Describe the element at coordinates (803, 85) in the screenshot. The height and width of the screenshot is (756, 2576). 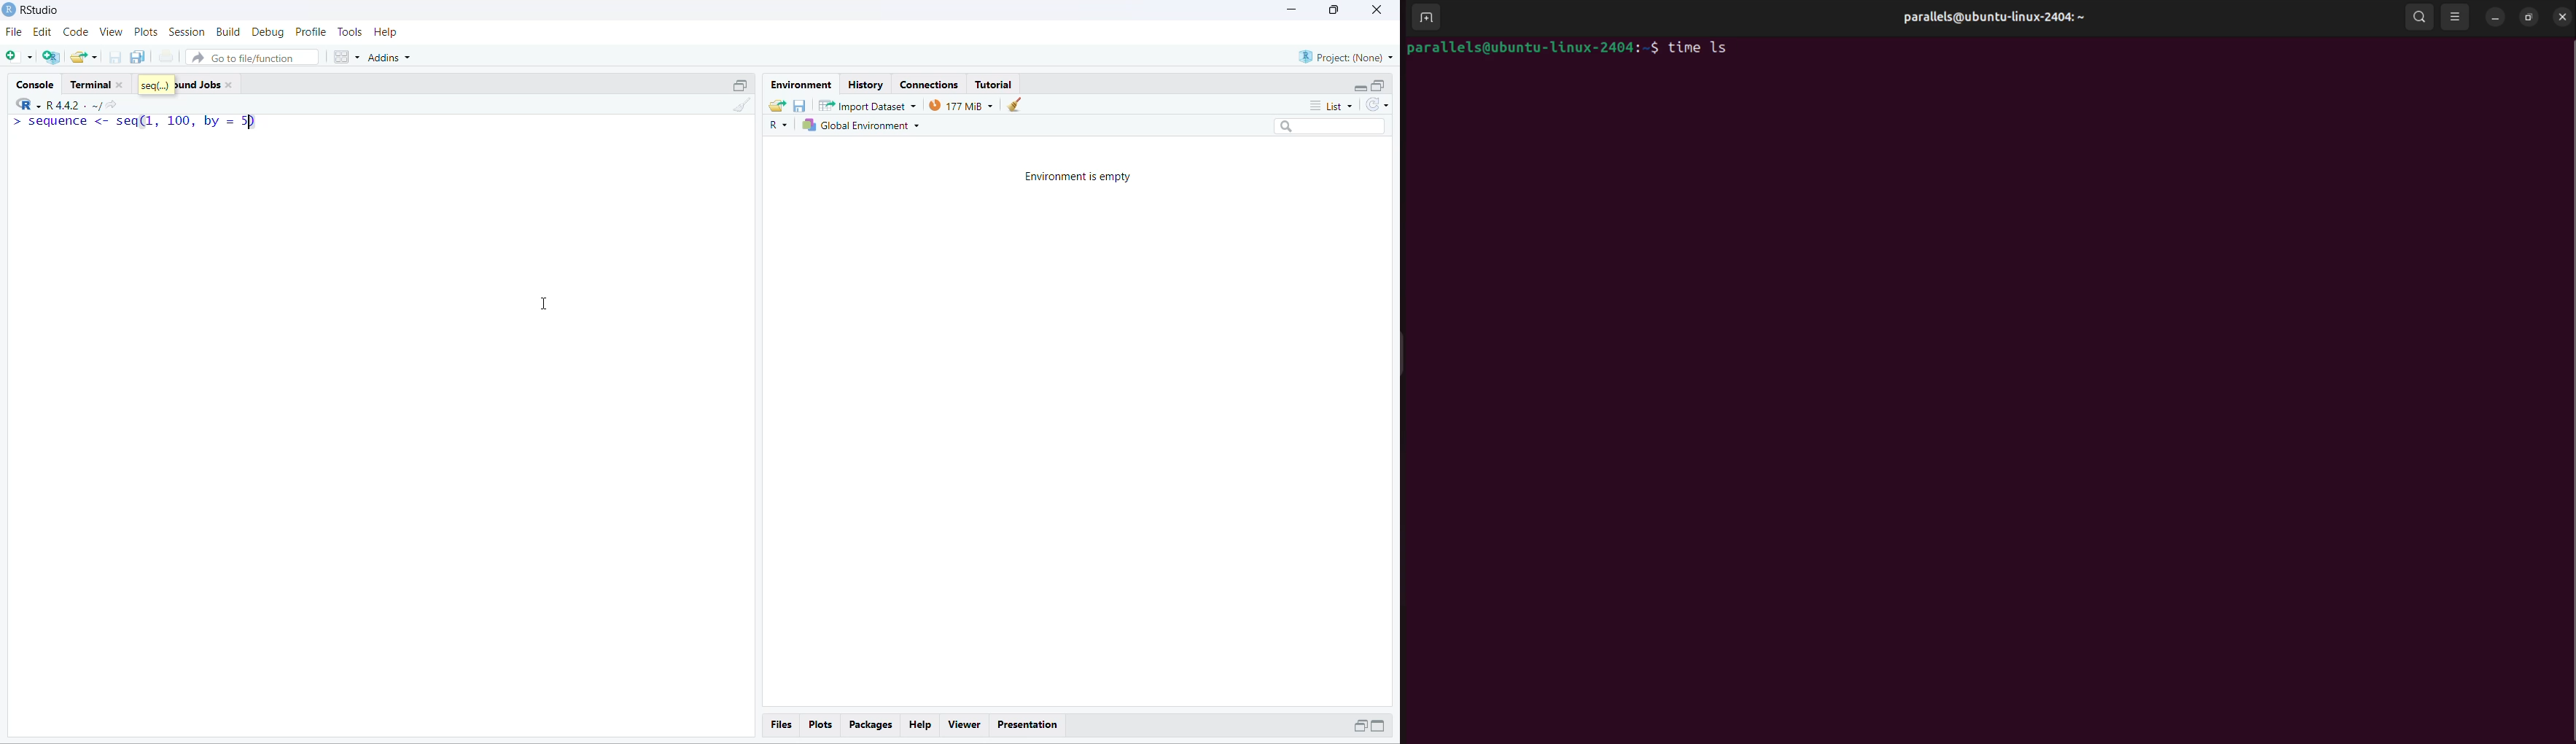
I see `enviornment` at that location.